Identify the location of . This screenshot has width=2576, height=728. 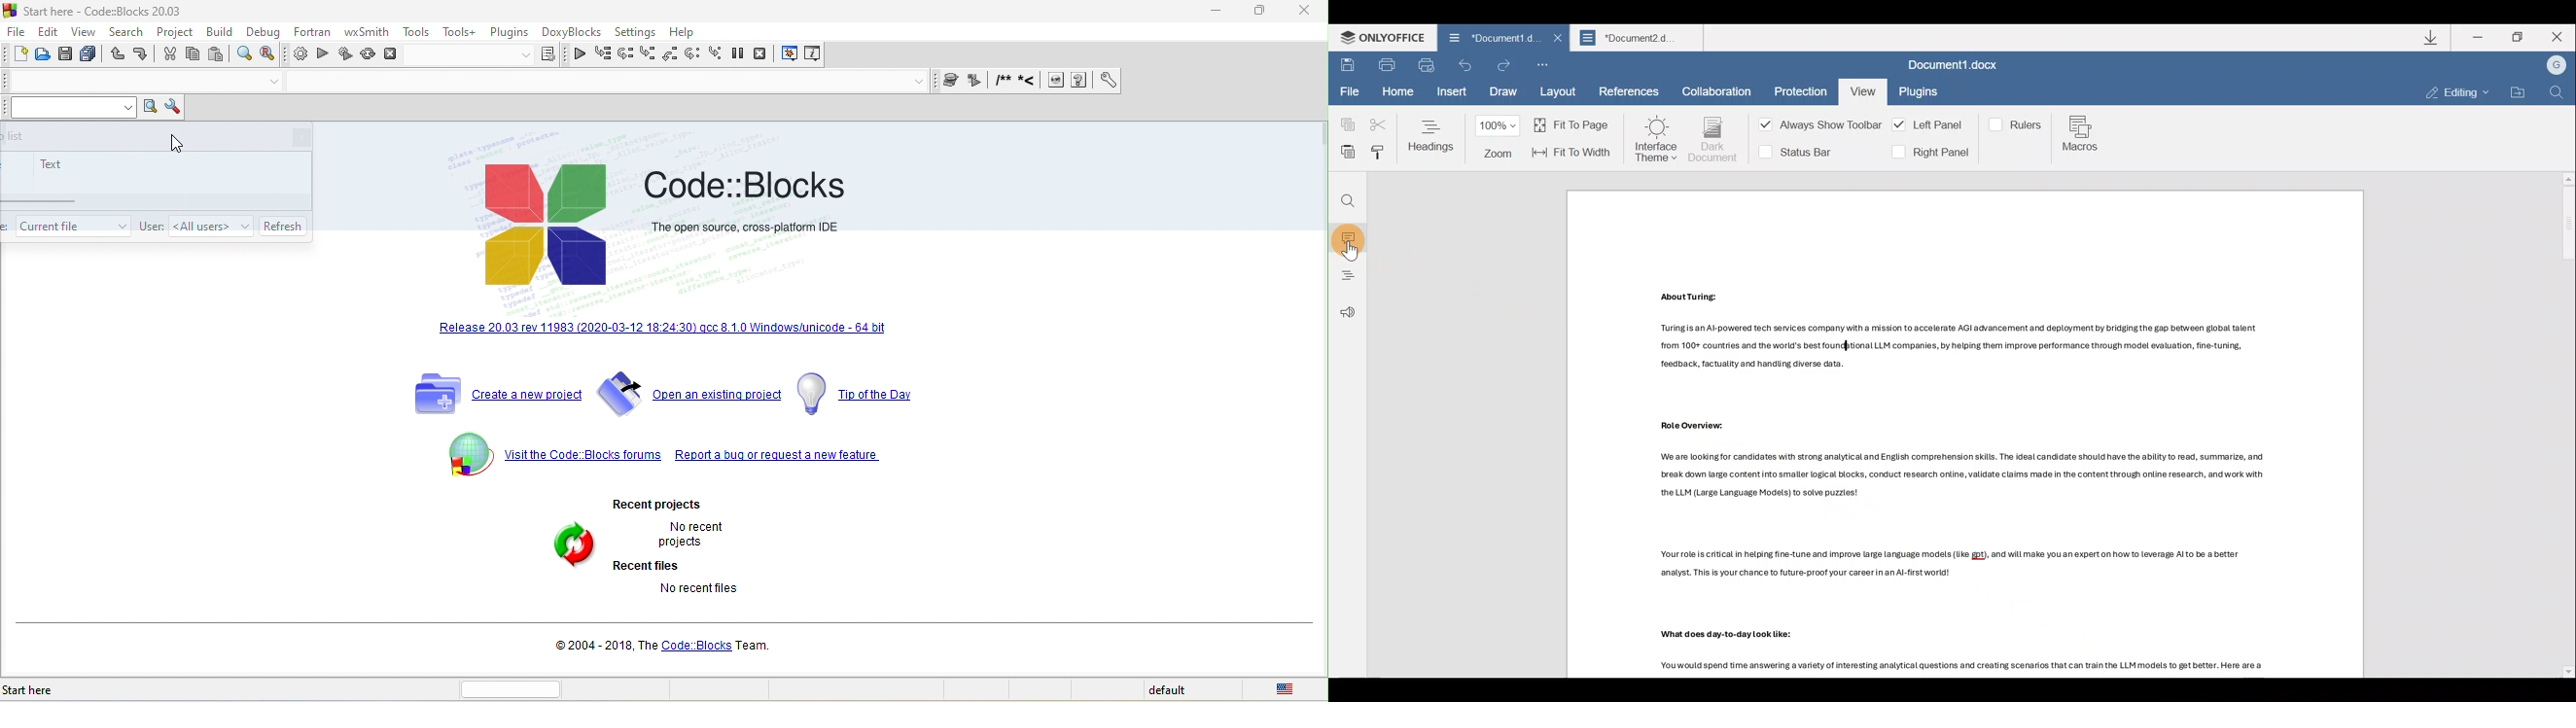
(1696, 426).